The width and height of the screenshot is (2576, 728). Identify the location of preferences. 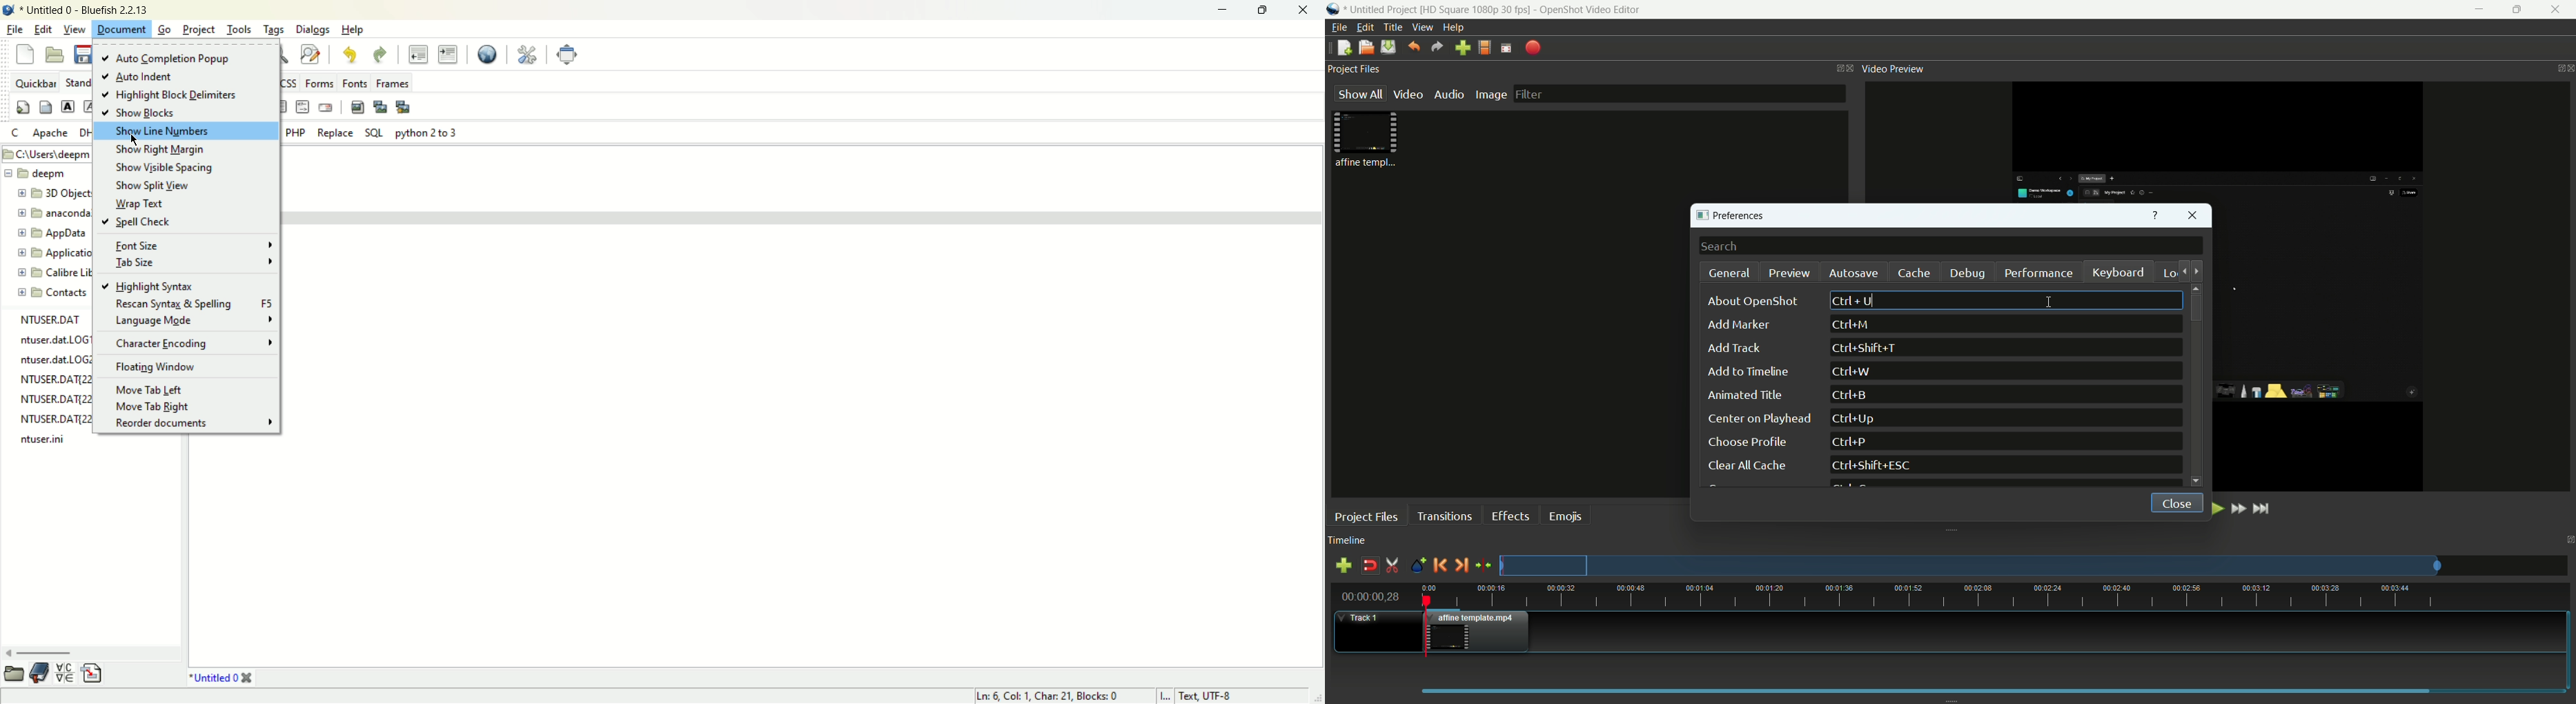
(1735, 216).